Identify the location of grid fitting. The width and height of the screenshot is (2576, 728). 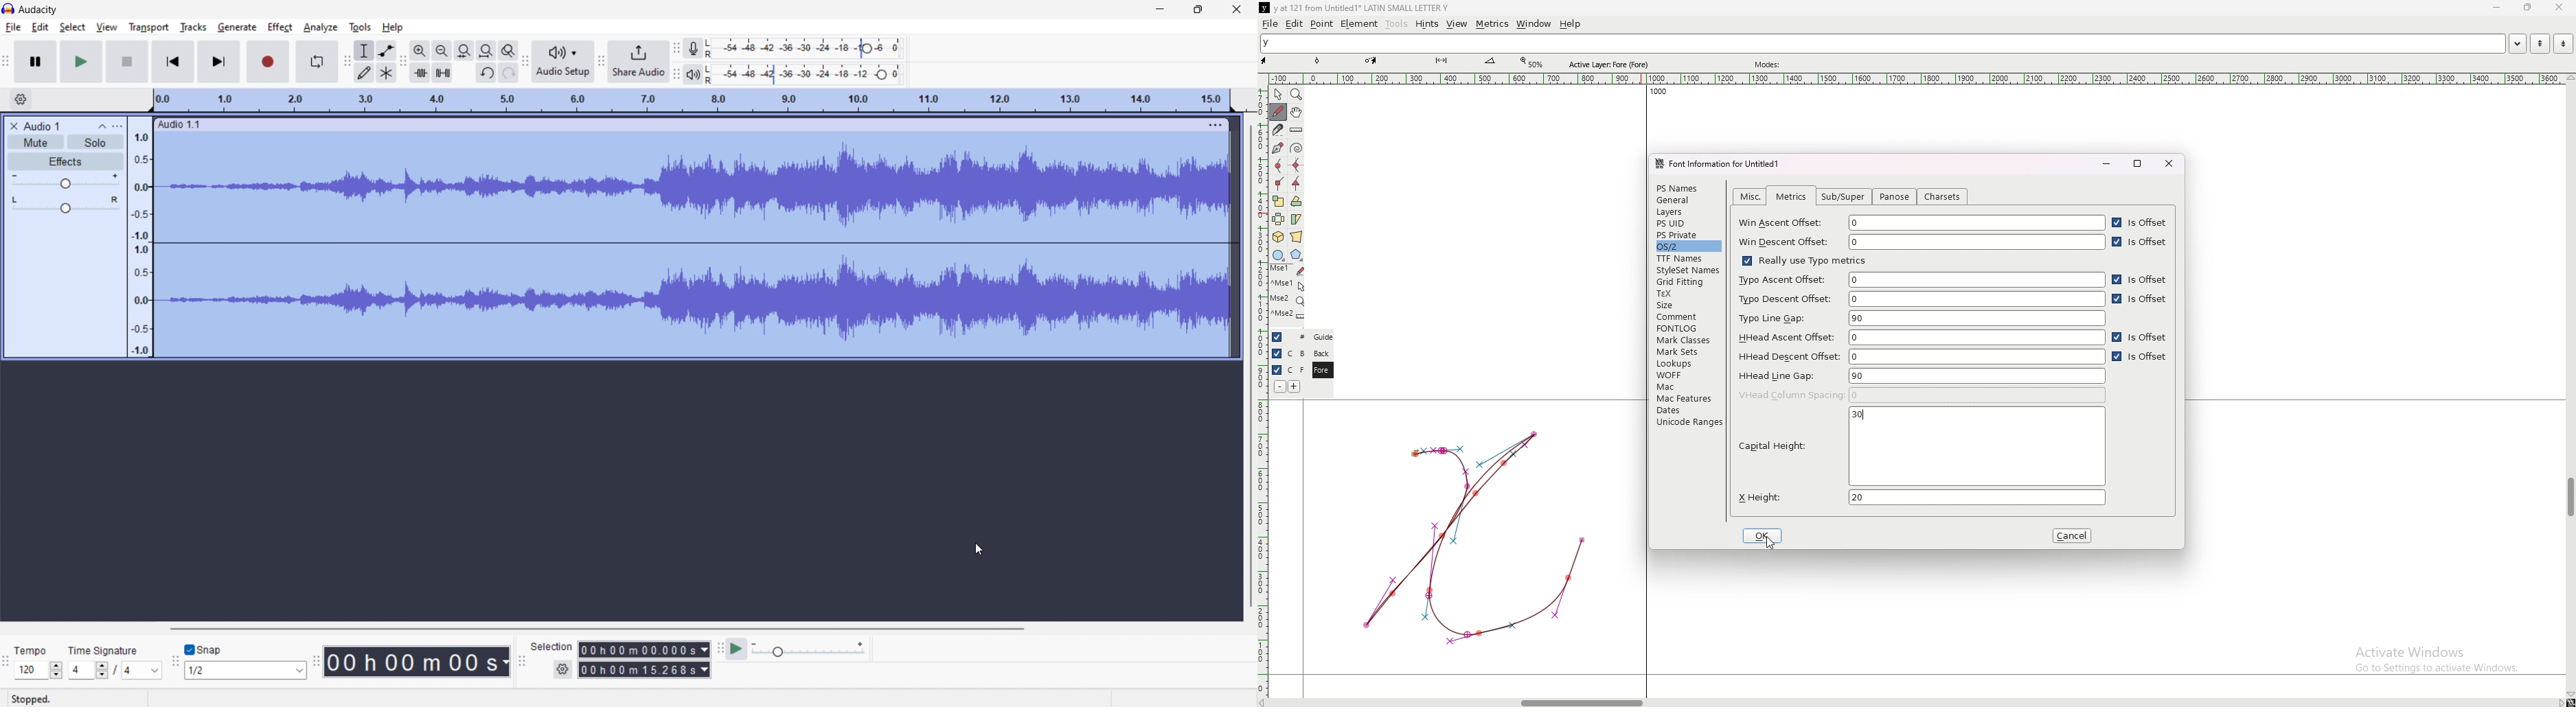
(1686, 282).